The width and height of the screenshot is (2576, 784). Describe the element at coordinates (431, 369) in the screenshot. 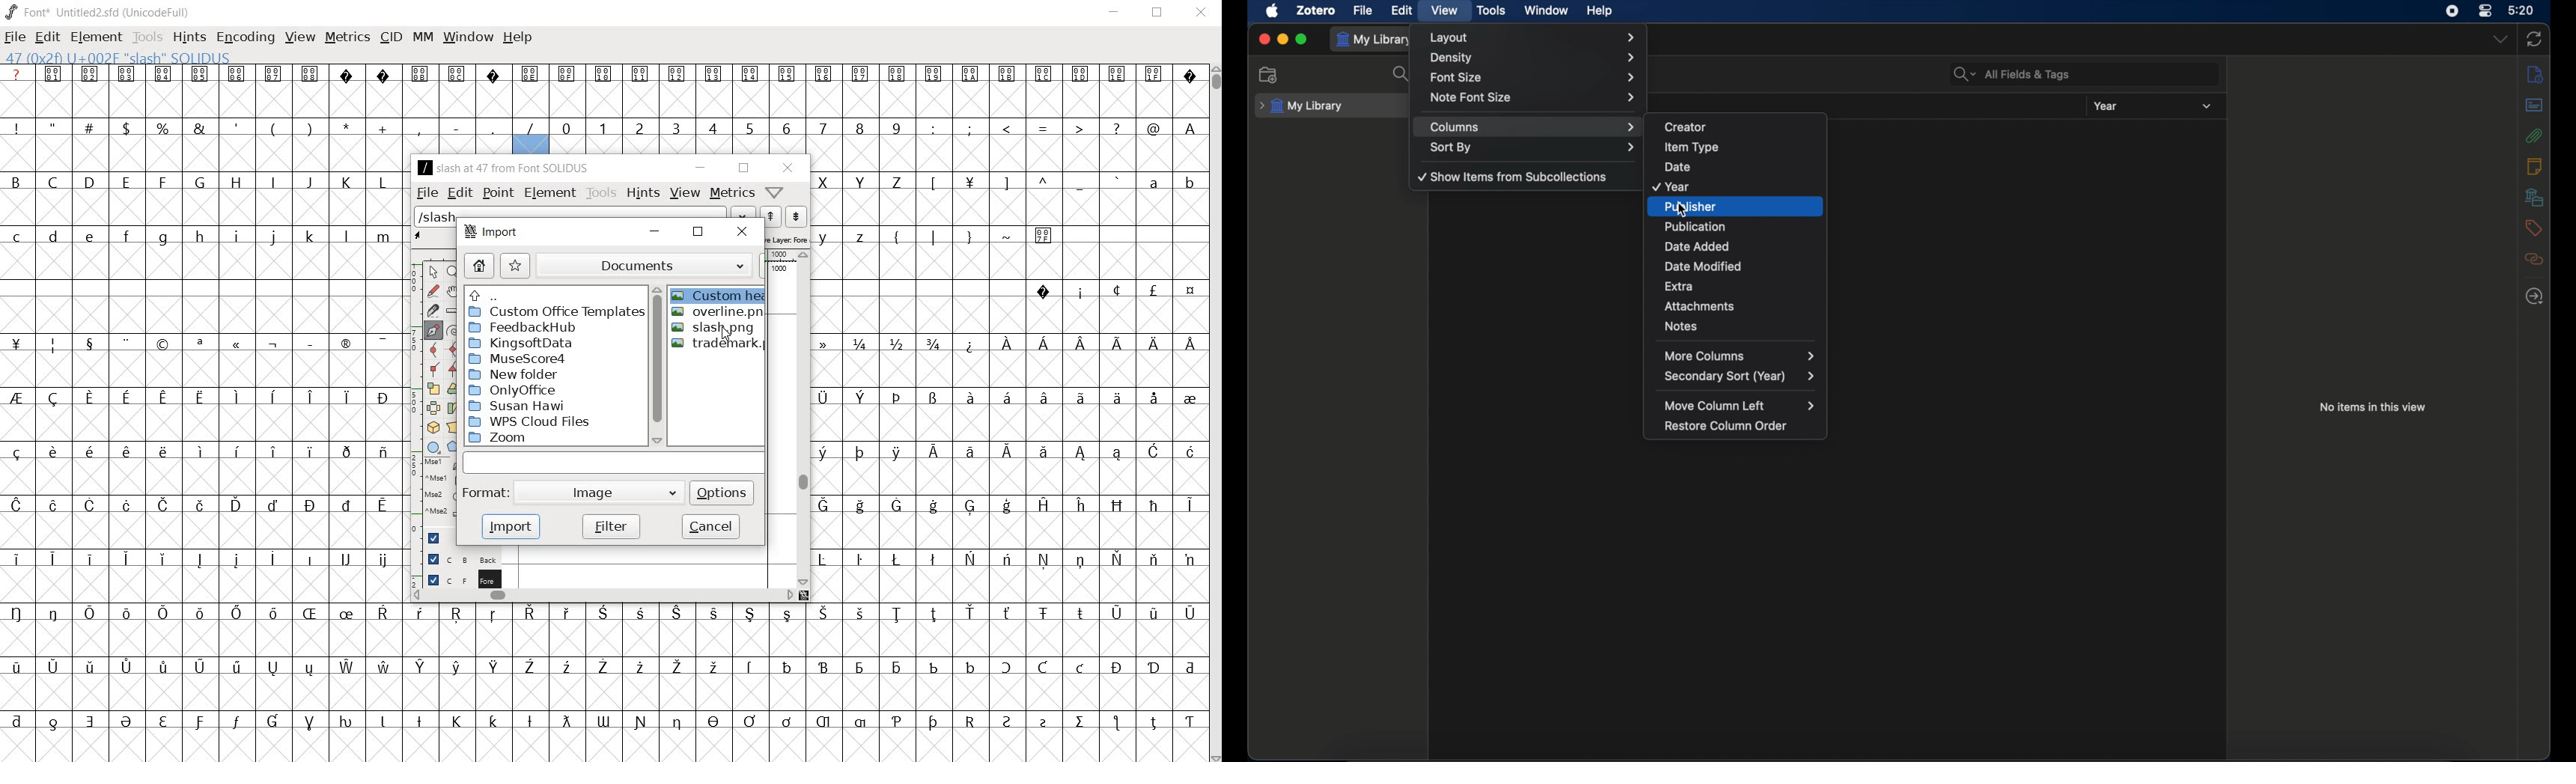

I see `Add a corner point` at that location.